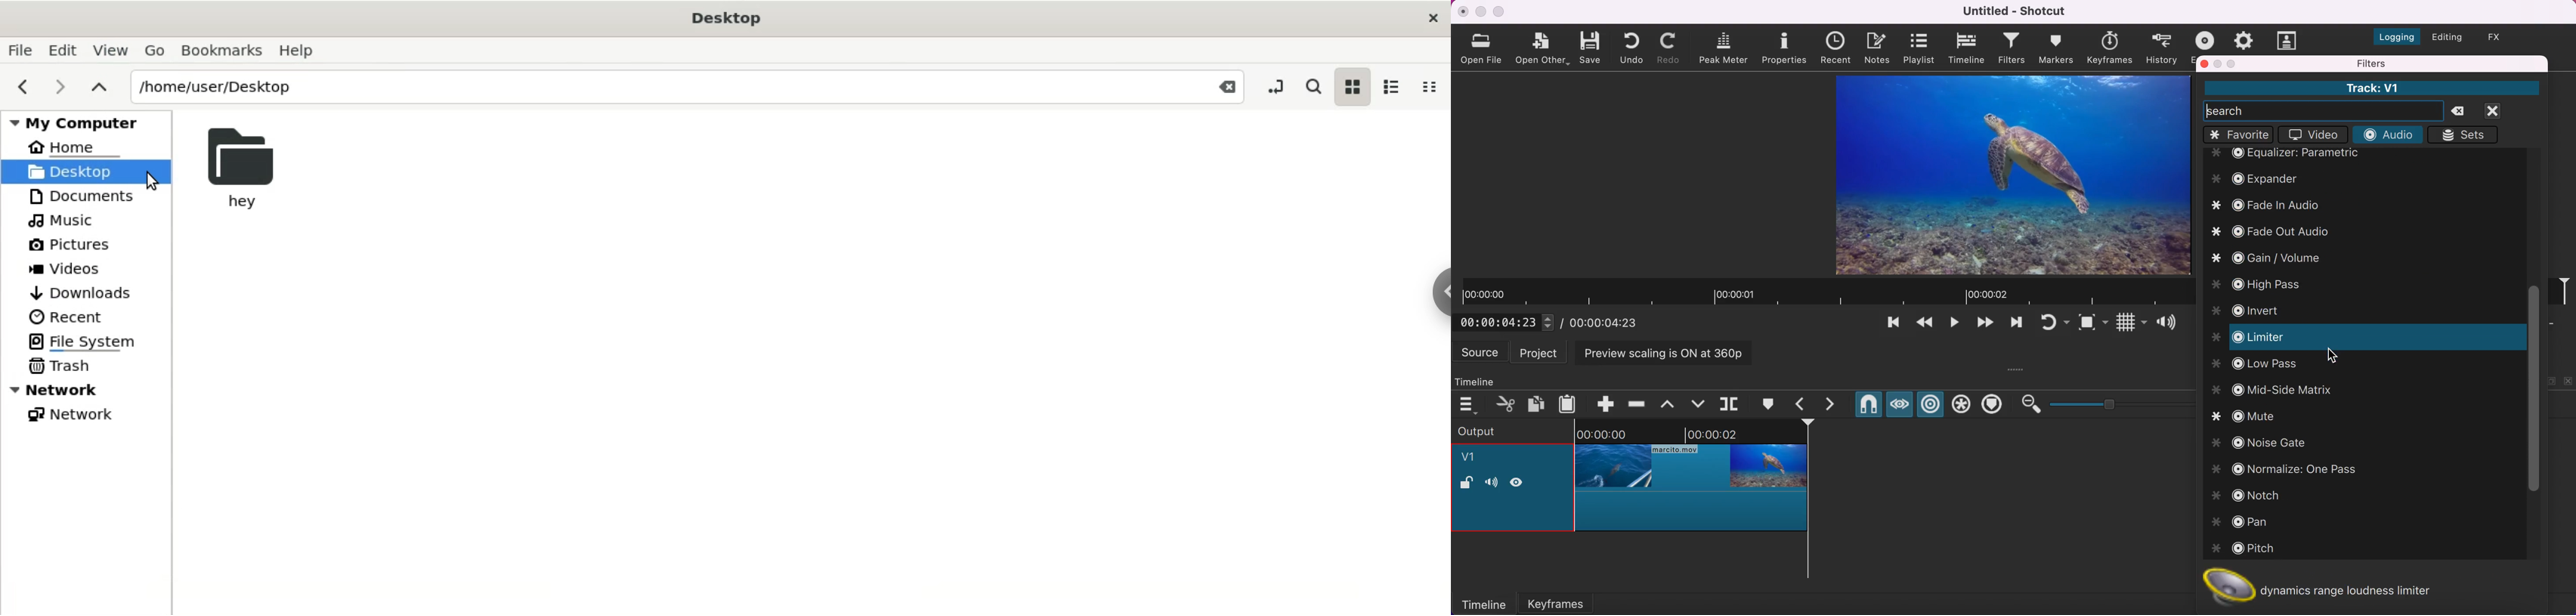 This screenshot has height=616, width=2576. I want to click on show volume control, so click(2170, 324).